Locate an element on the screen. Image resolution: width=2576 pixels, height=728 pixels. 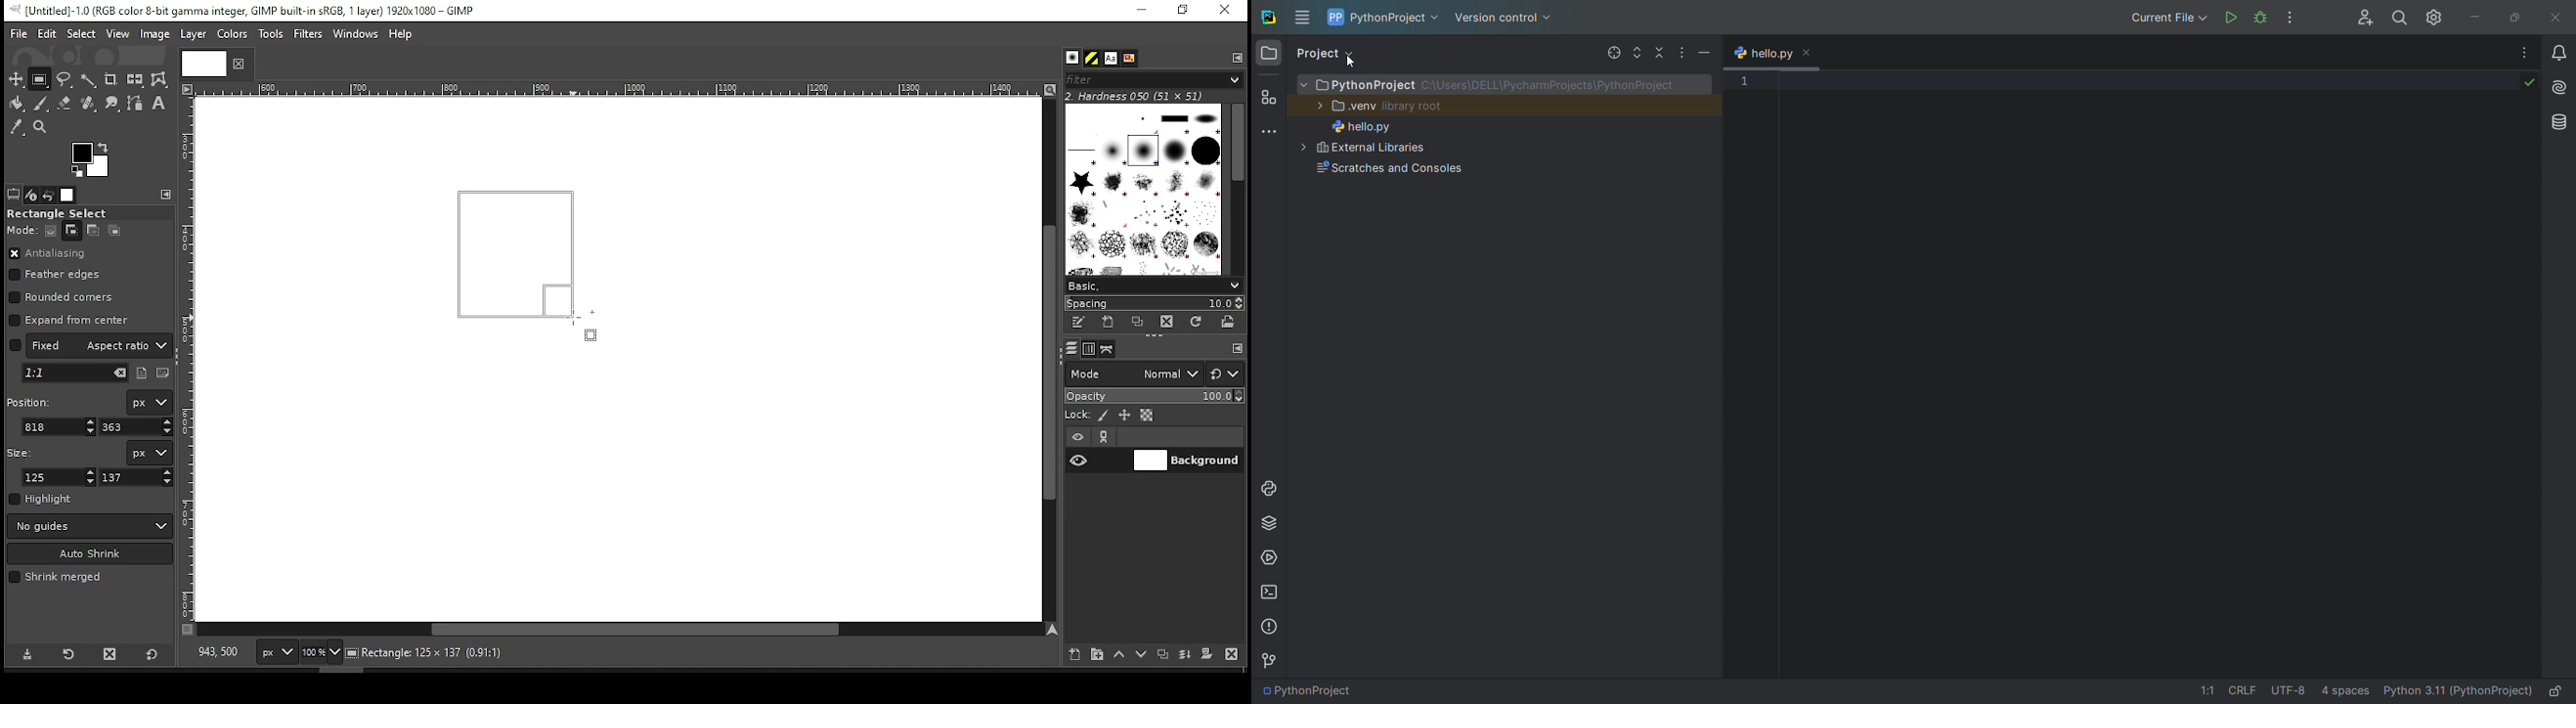
ai assistant is located at coordinates (2559, 86).